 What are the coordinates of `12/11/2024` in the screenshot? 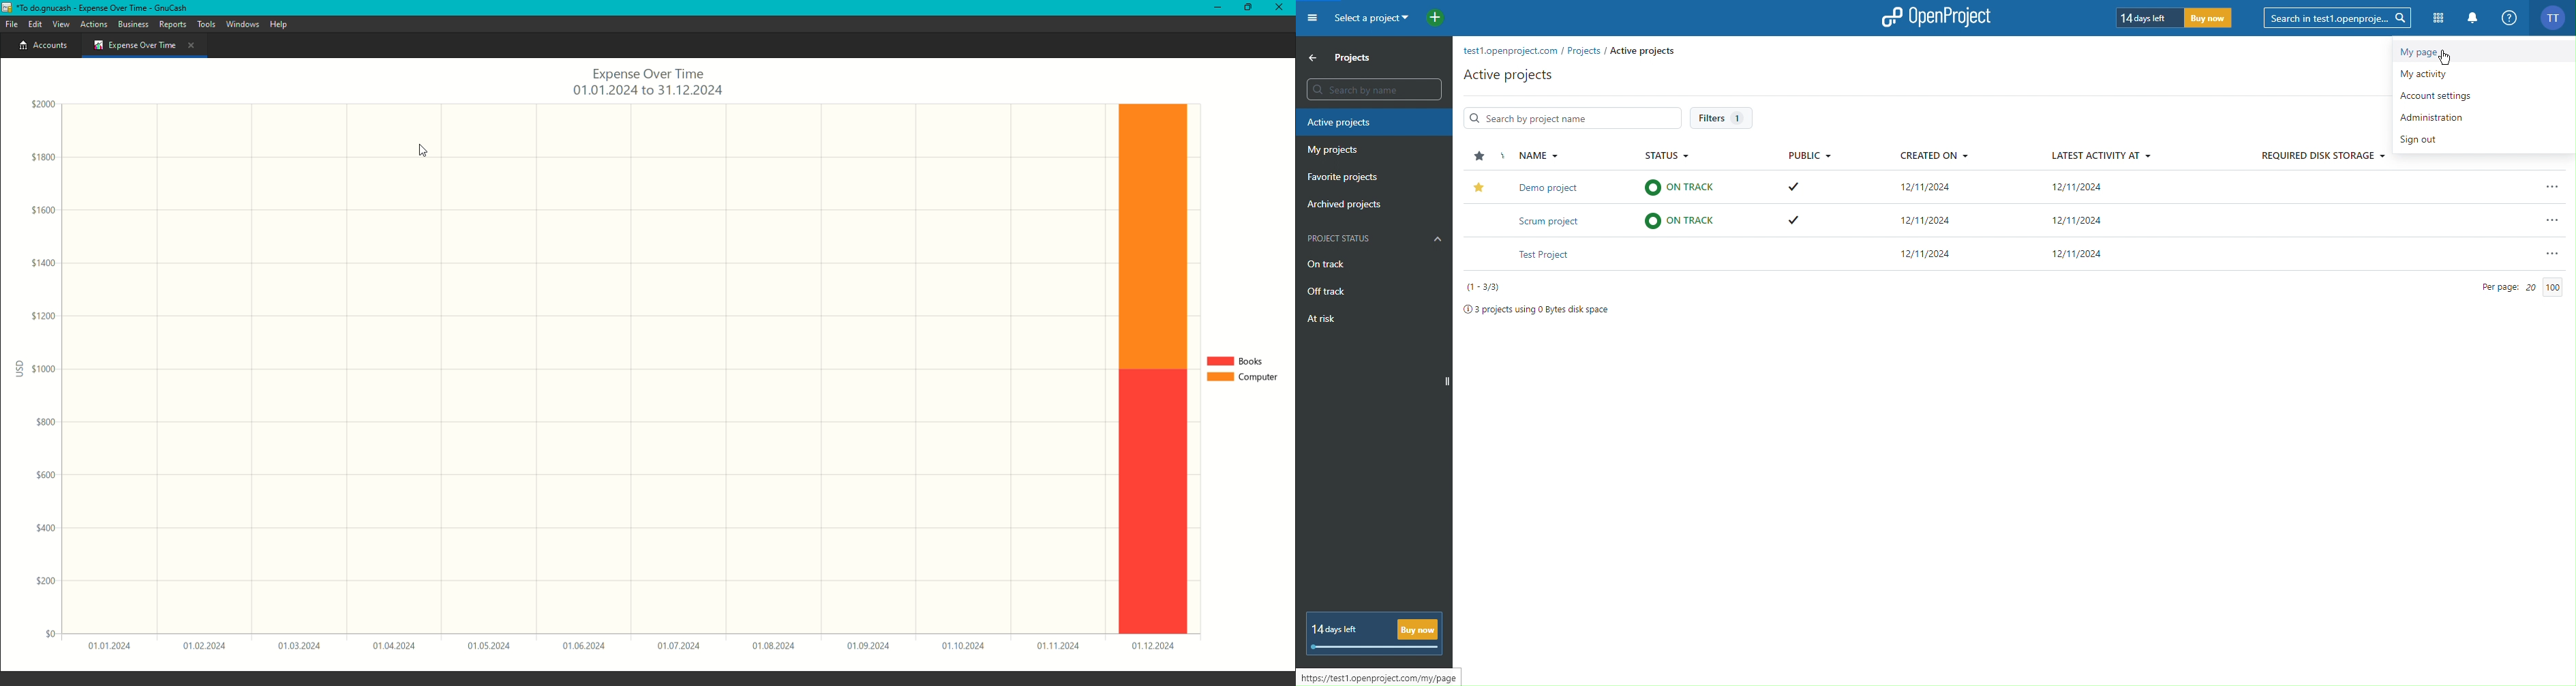 It's located at (2082, 219).